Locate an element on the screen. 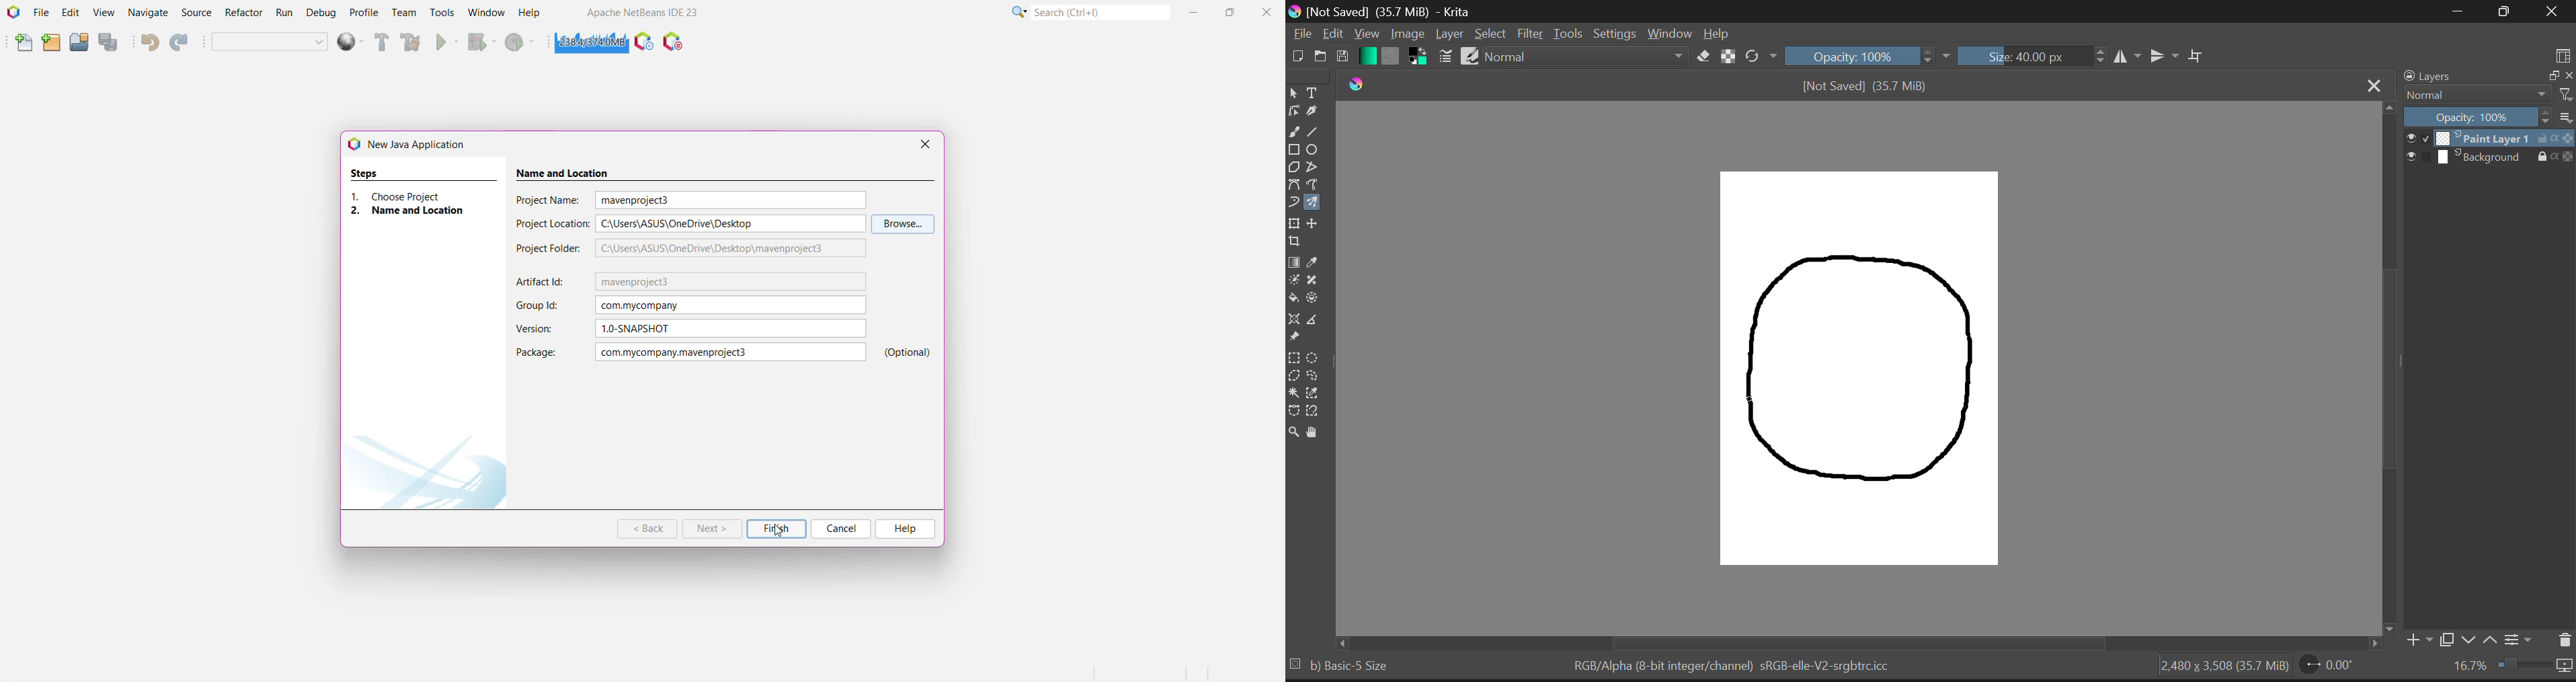 The height and width of the screenshot is (700, 2576). Ellipses is located at coordinates (1314, 149).